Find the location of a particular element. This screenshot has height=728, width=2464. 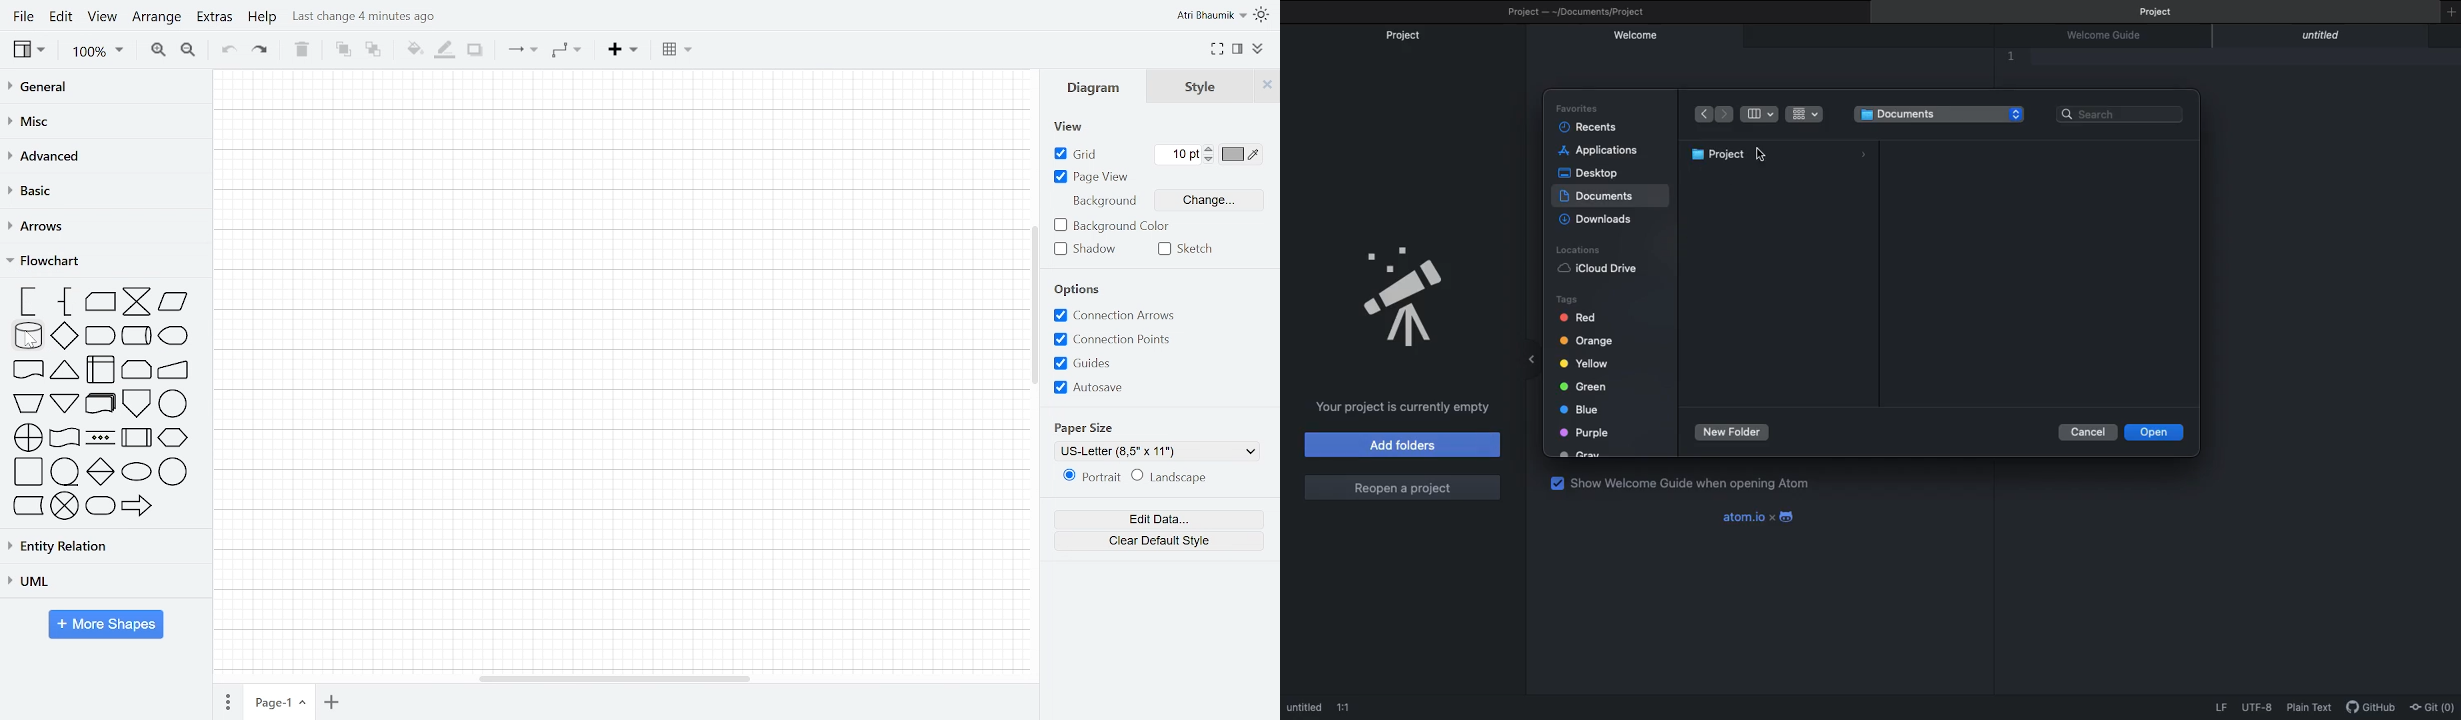

View is located at coordinates (29, 51).